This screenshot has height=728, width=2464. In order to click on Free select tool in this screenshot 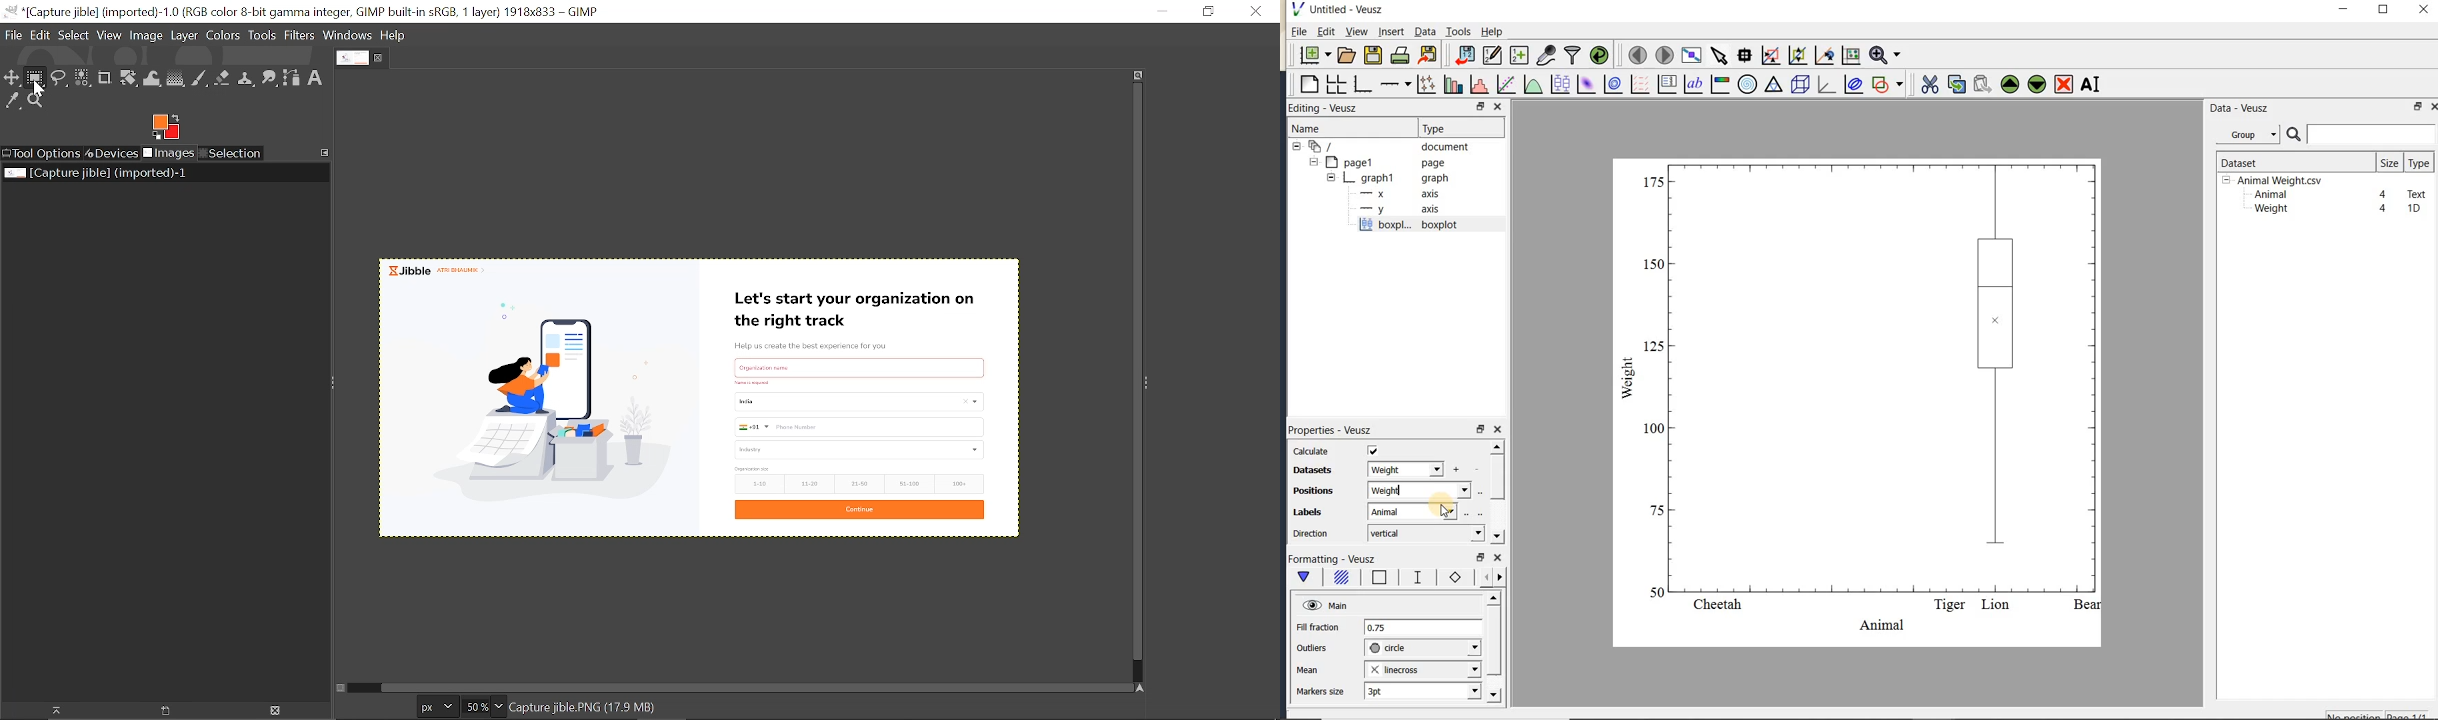, I will do `click(60, 79)`.